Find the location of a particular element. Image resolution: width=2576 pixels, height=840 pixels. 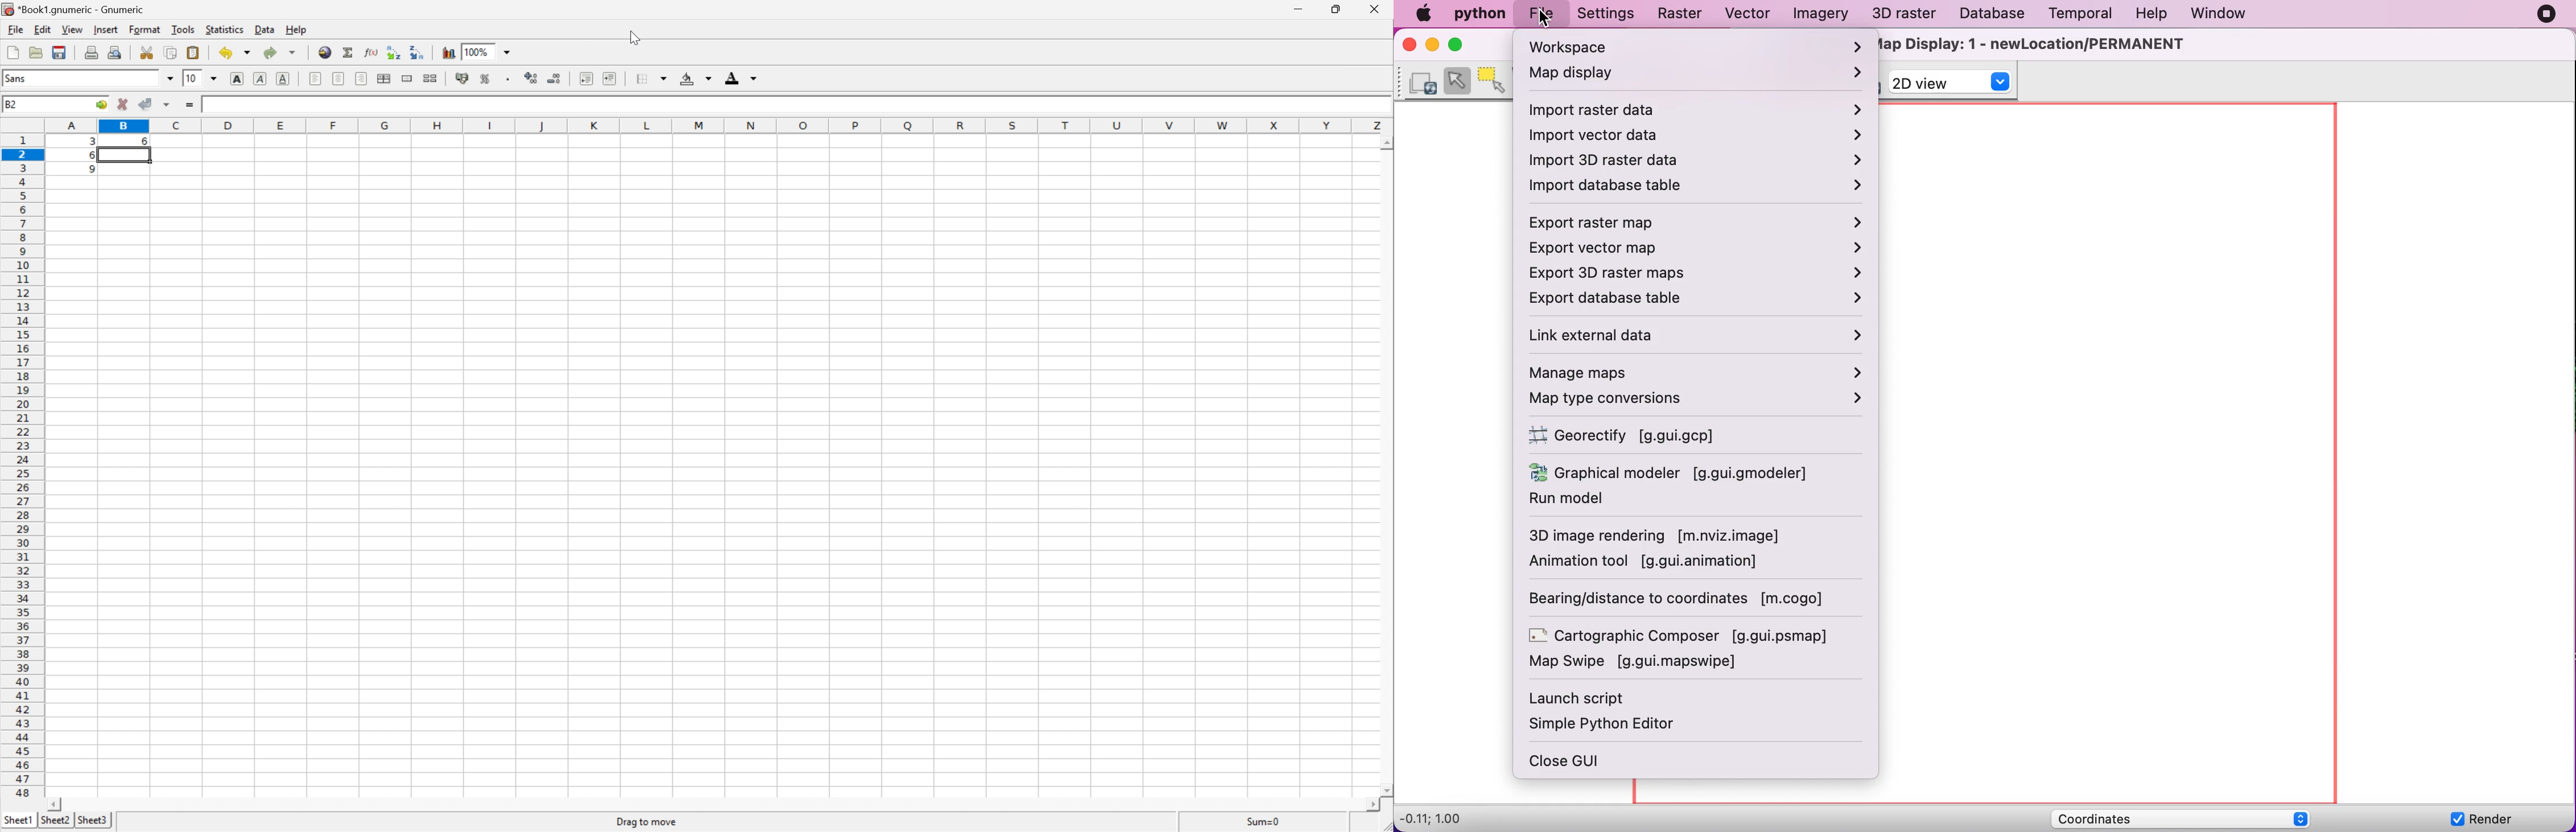

Format is located at coordinates (145, 28).